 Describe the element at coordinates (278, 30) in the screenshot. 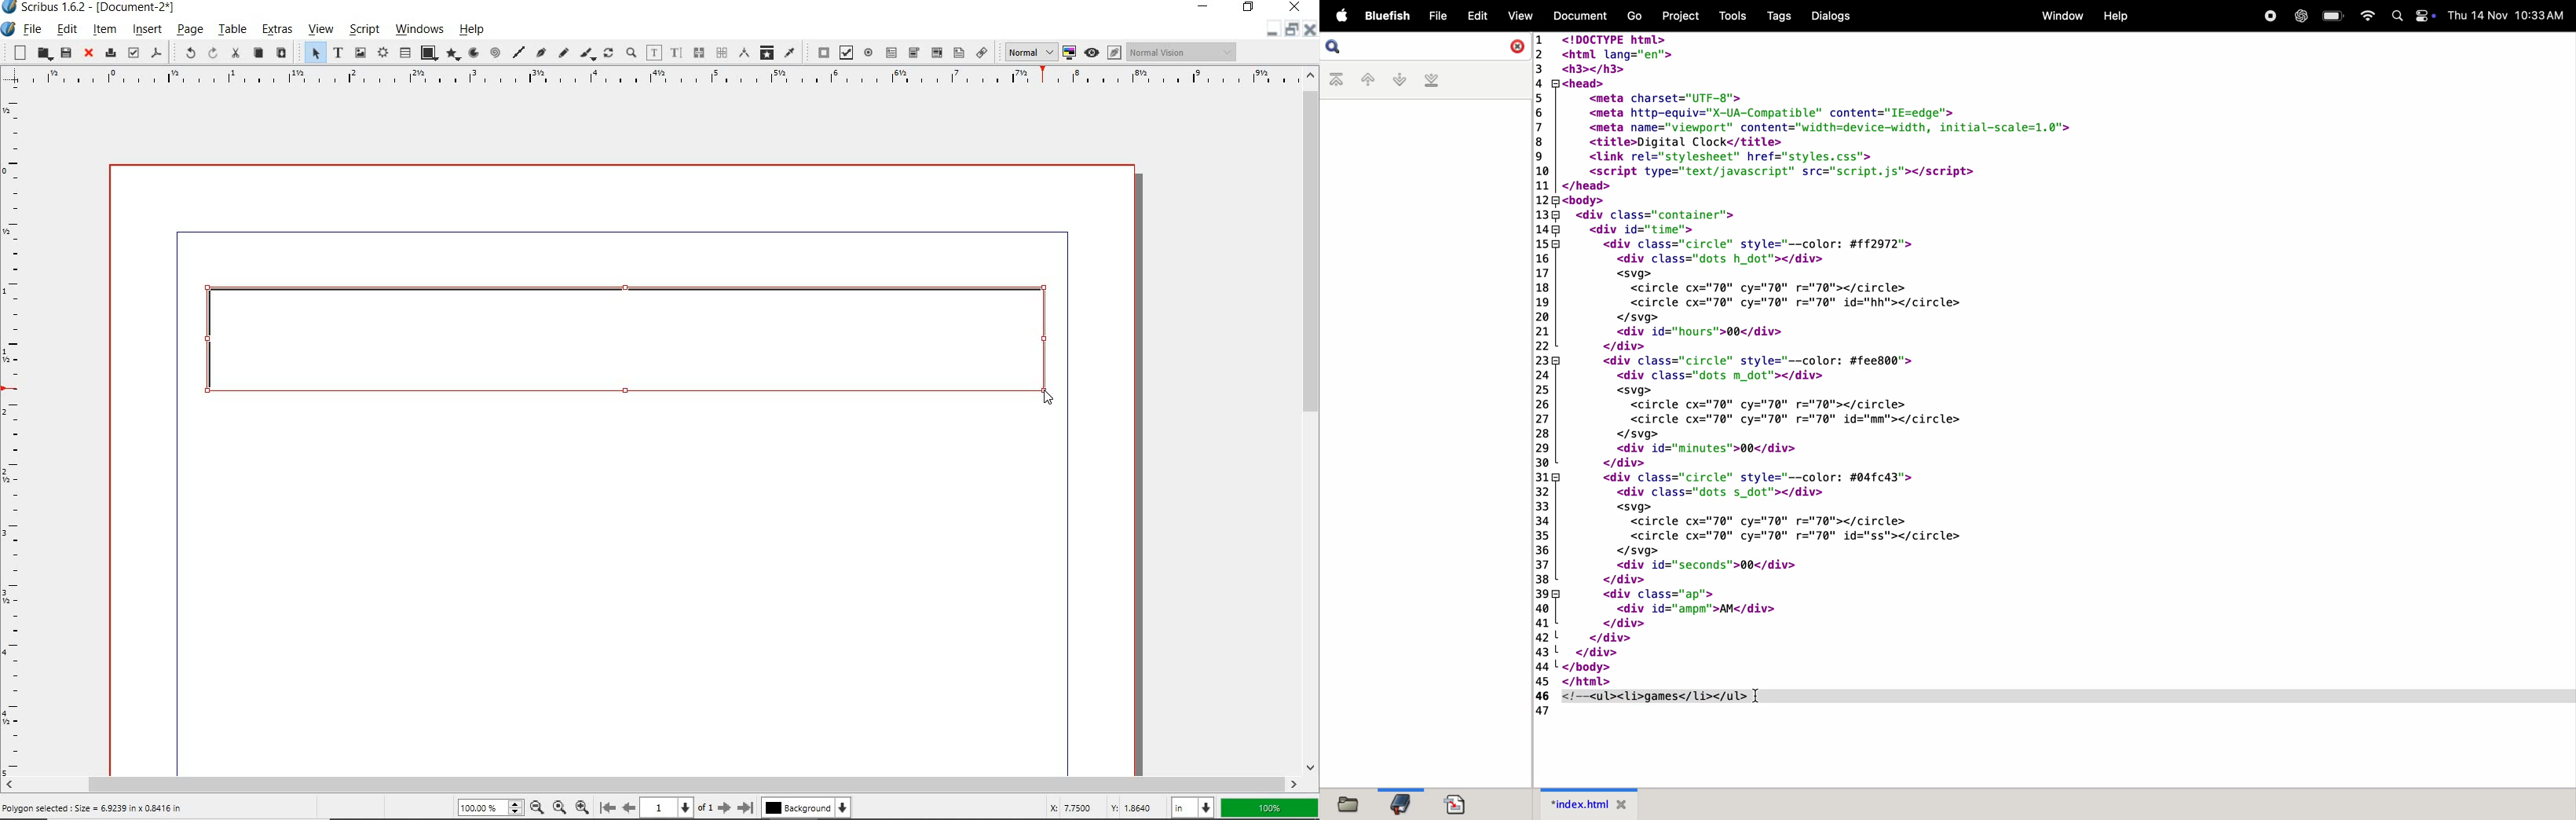

I see `extras` at that location.